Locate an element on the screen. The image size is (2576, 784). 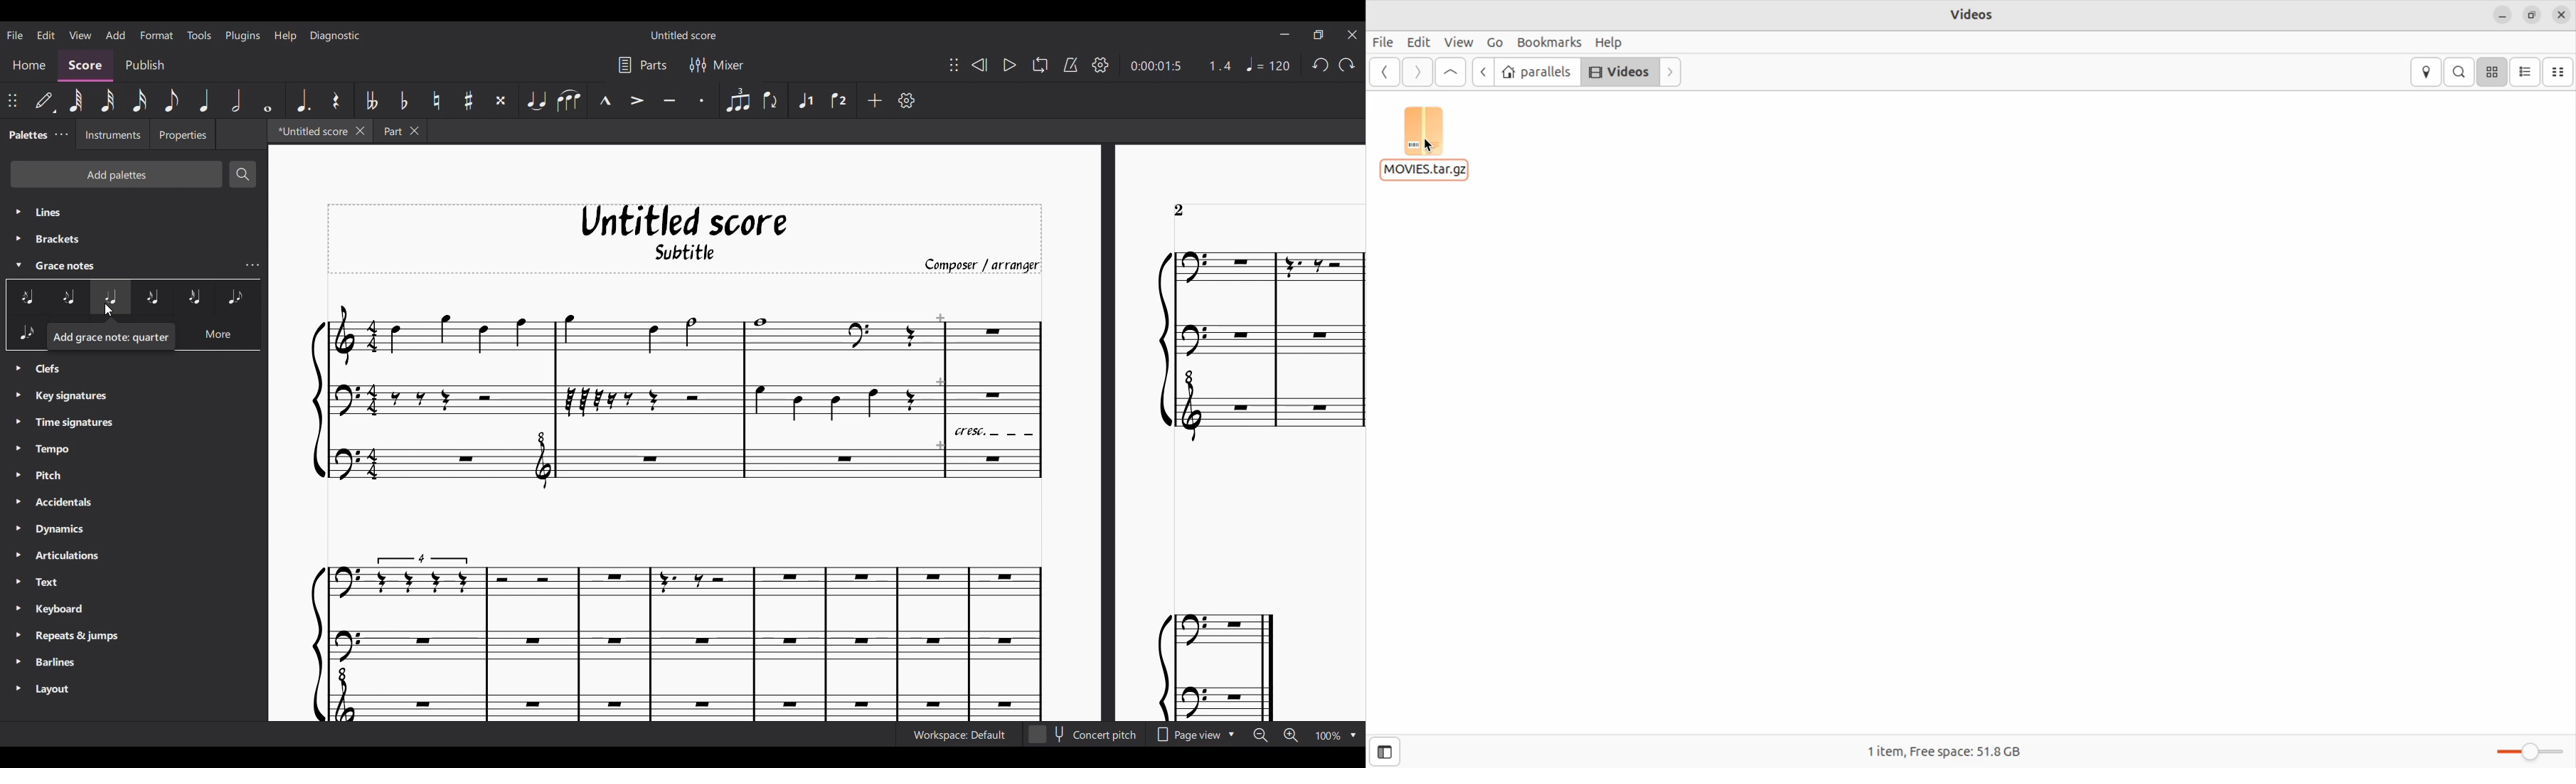
Go is located at coordinates (1493, 42).